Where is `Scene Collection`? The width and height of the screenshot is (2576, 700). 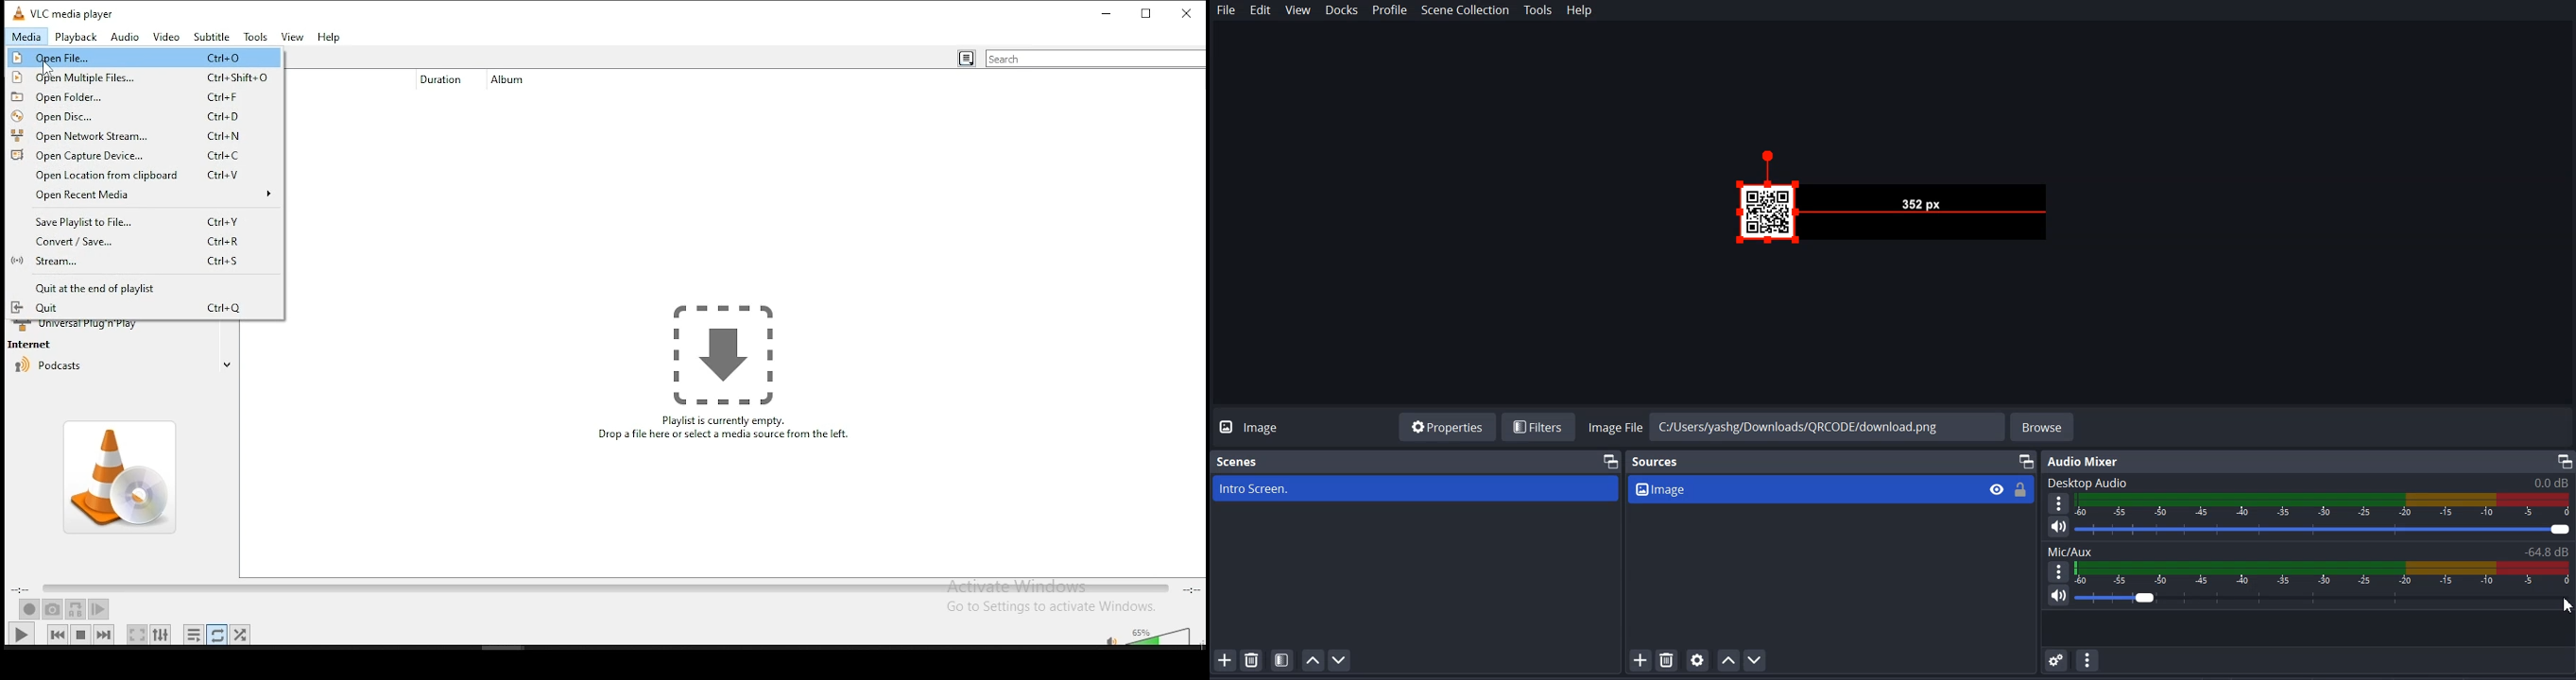
Scene Collection is located at coordinates (1464, 10).